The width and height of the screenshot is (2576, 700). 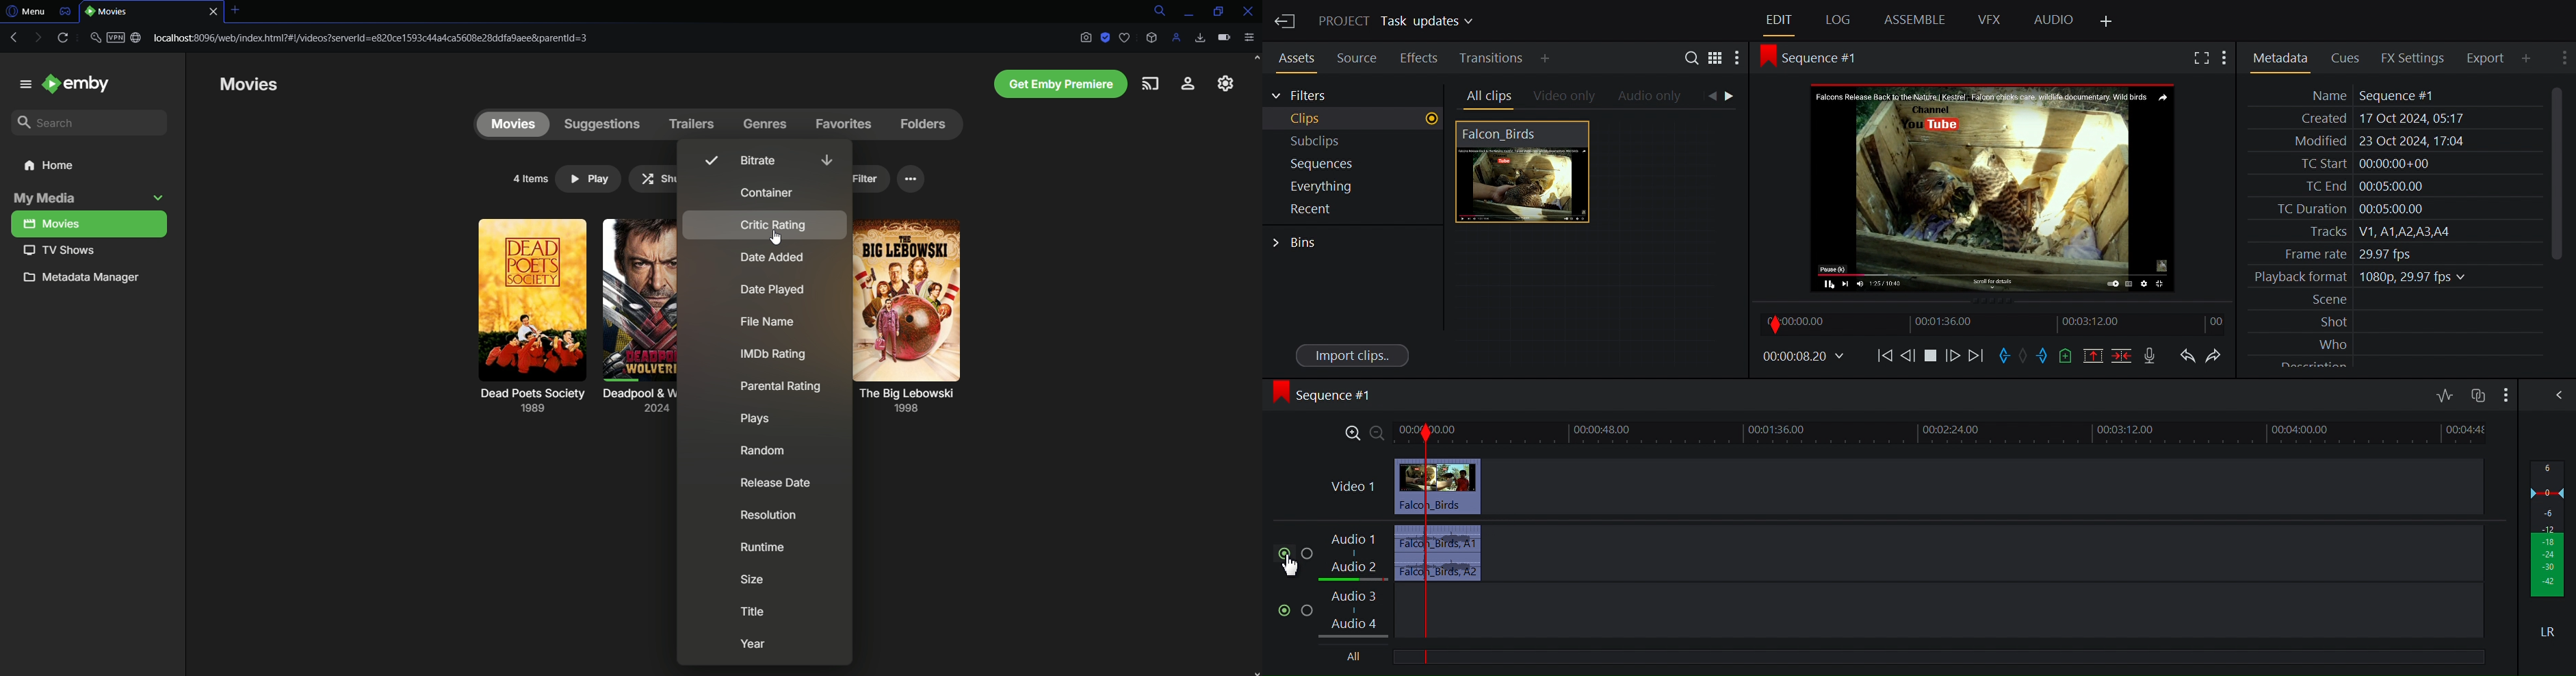 I want to click on Mute, so click(x=2549, y=631).